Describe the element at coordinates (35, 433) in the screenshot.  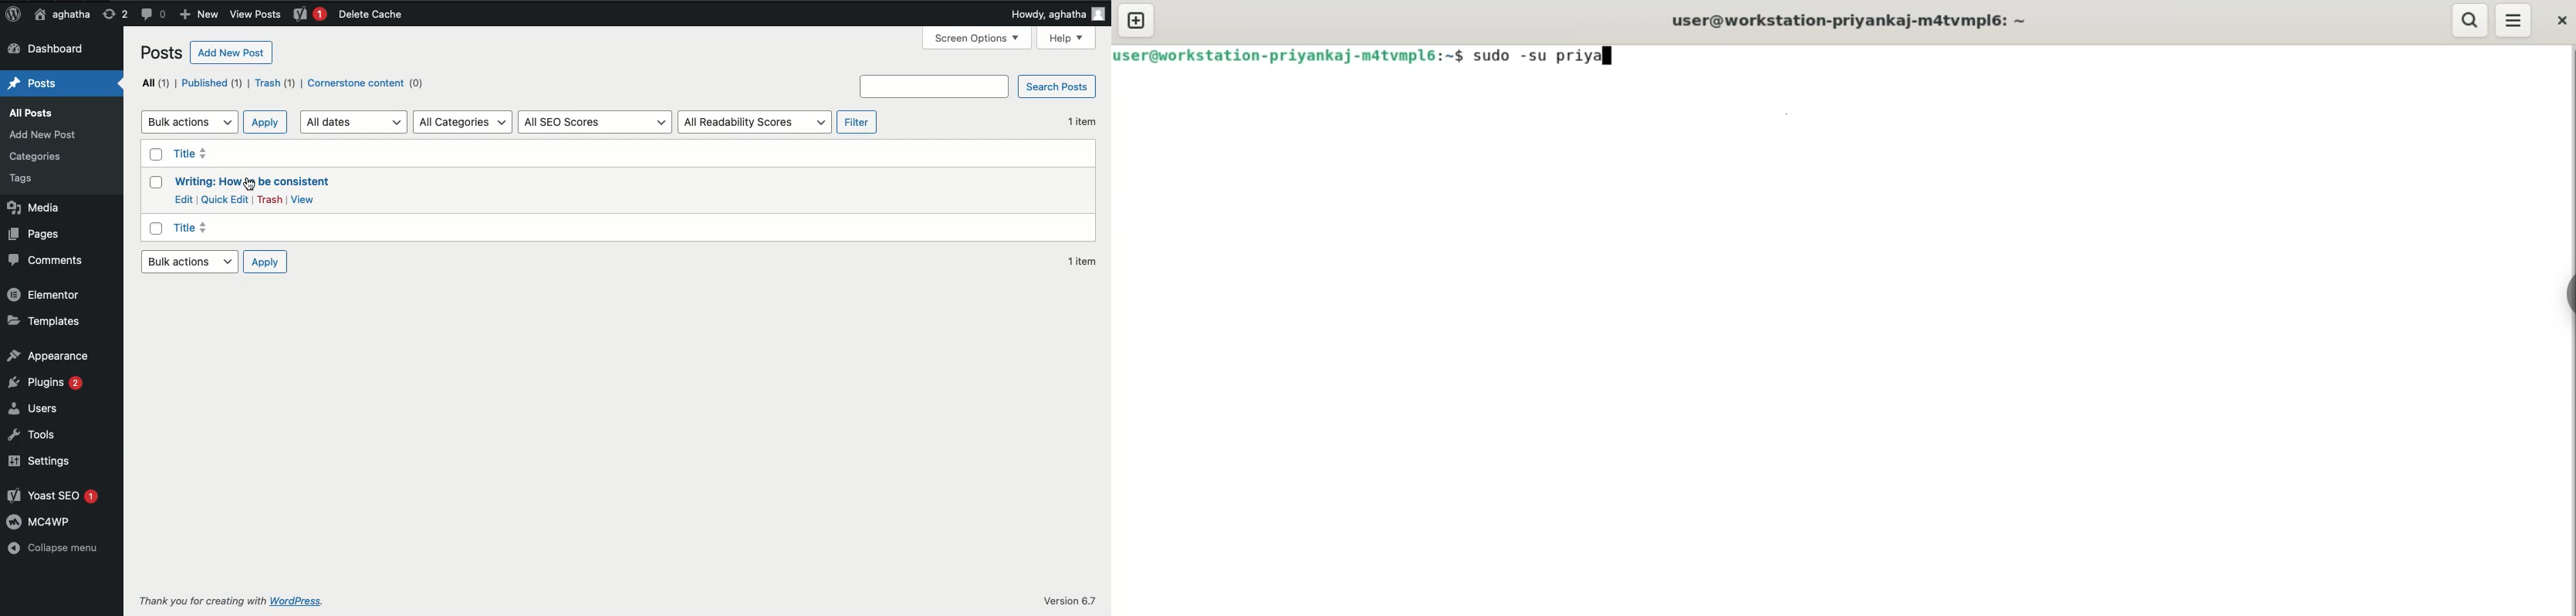
I see `Tools` at that location.